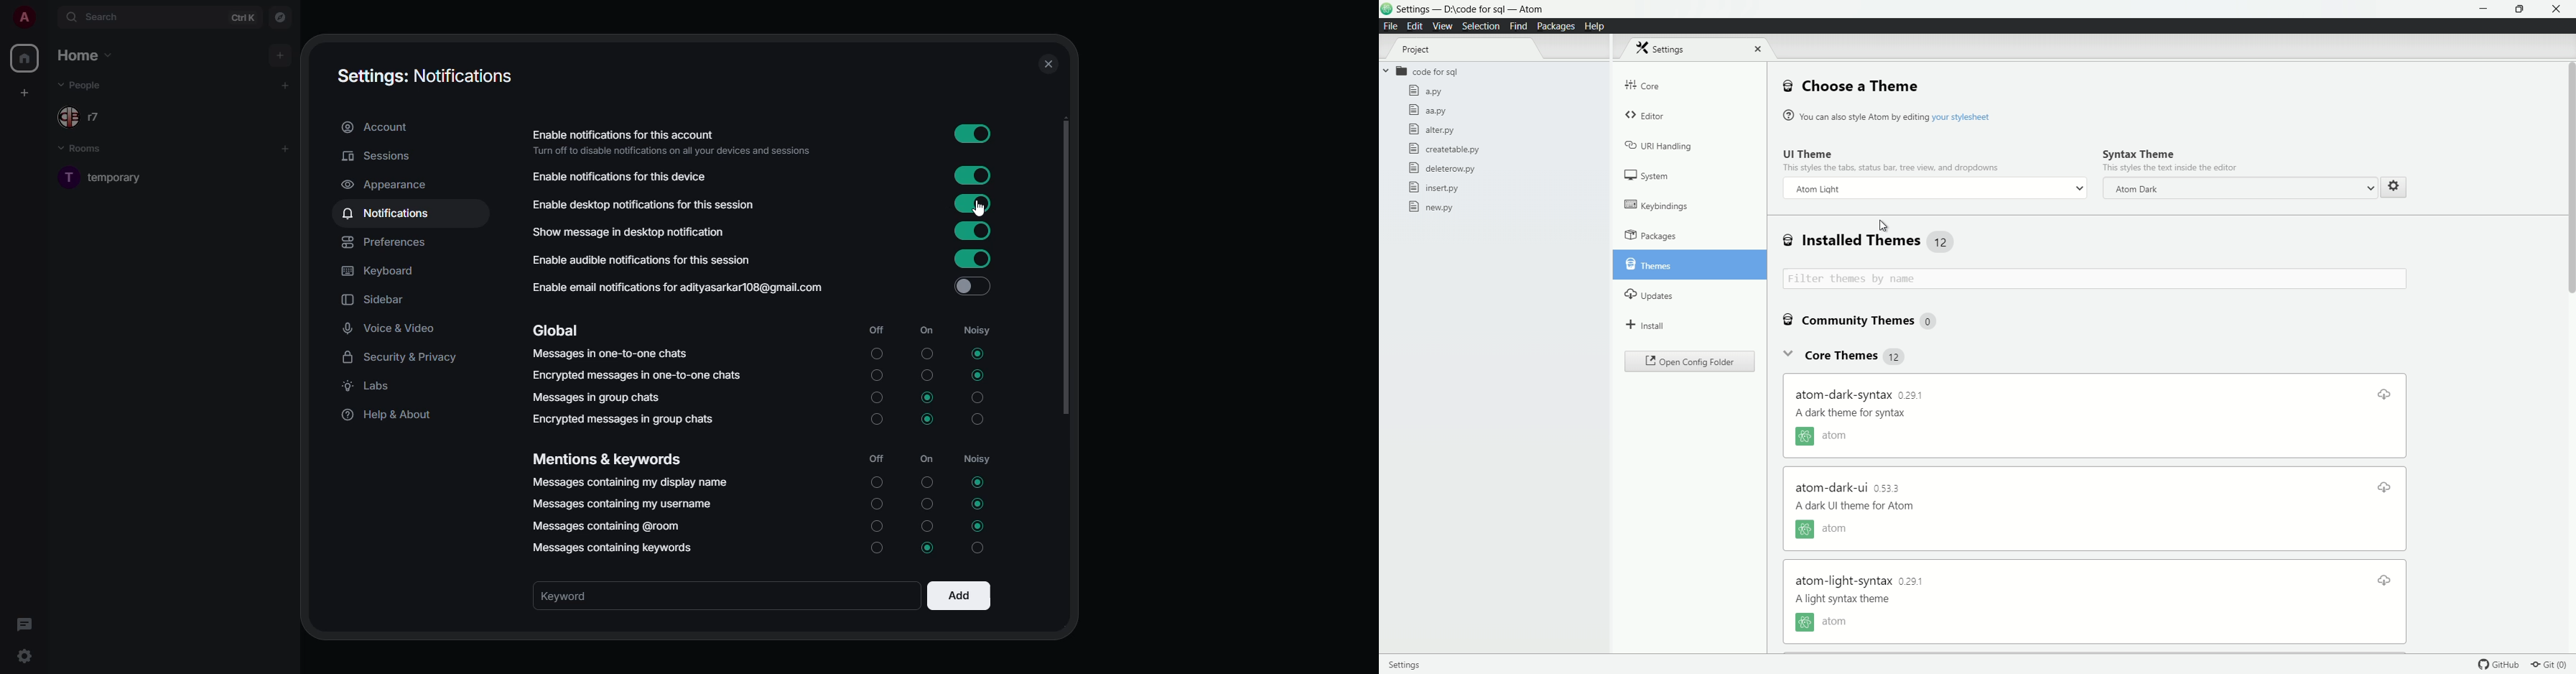 This screenshot has width=2576, height=700. I want to click on search, so click(105, 18).